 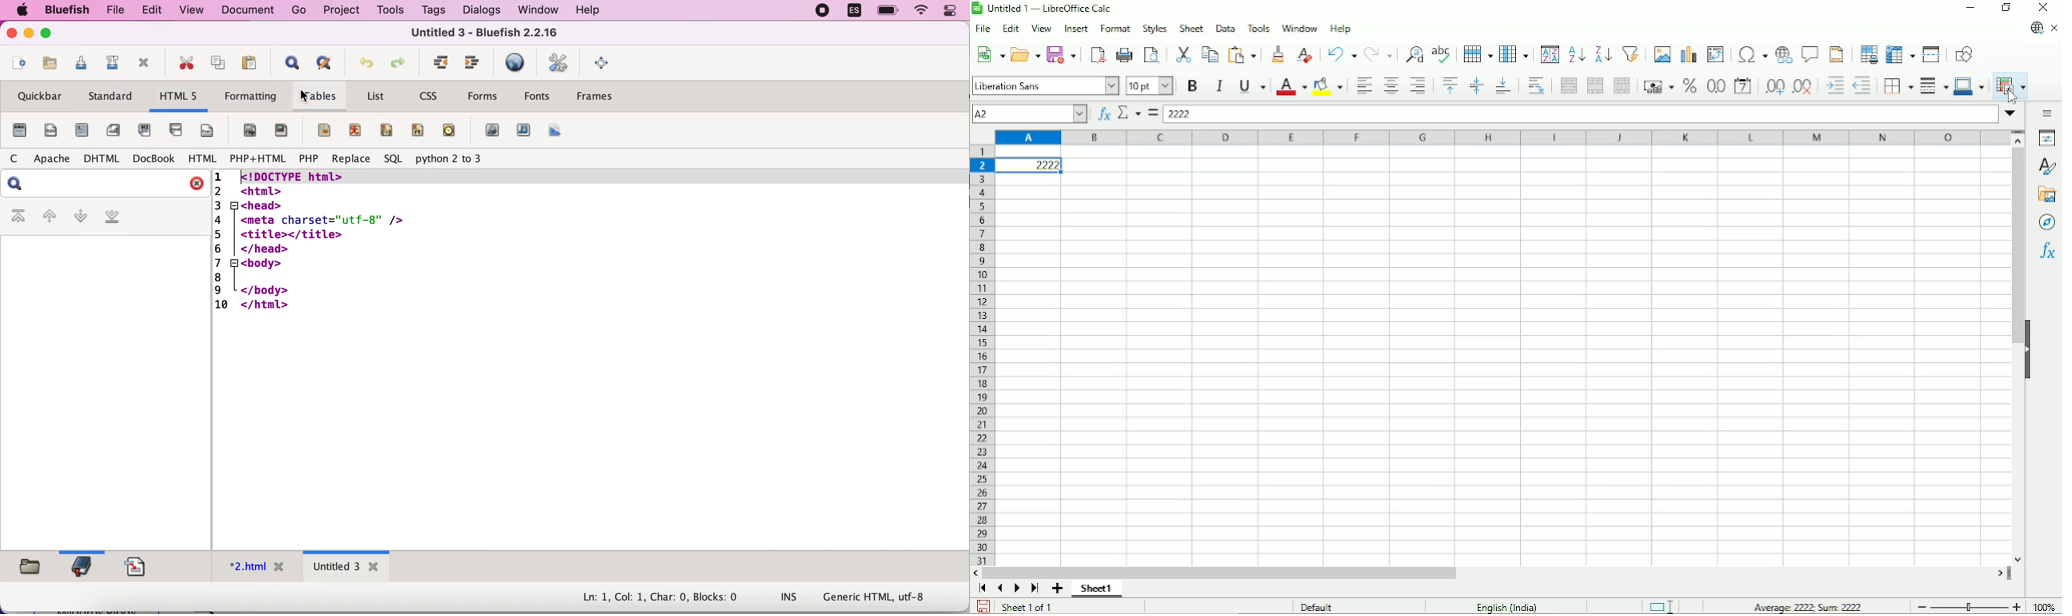 What do you see at coordinates (1252, 87) in the screenshot?
I see `Underline` at bounding box center [1252, 87].